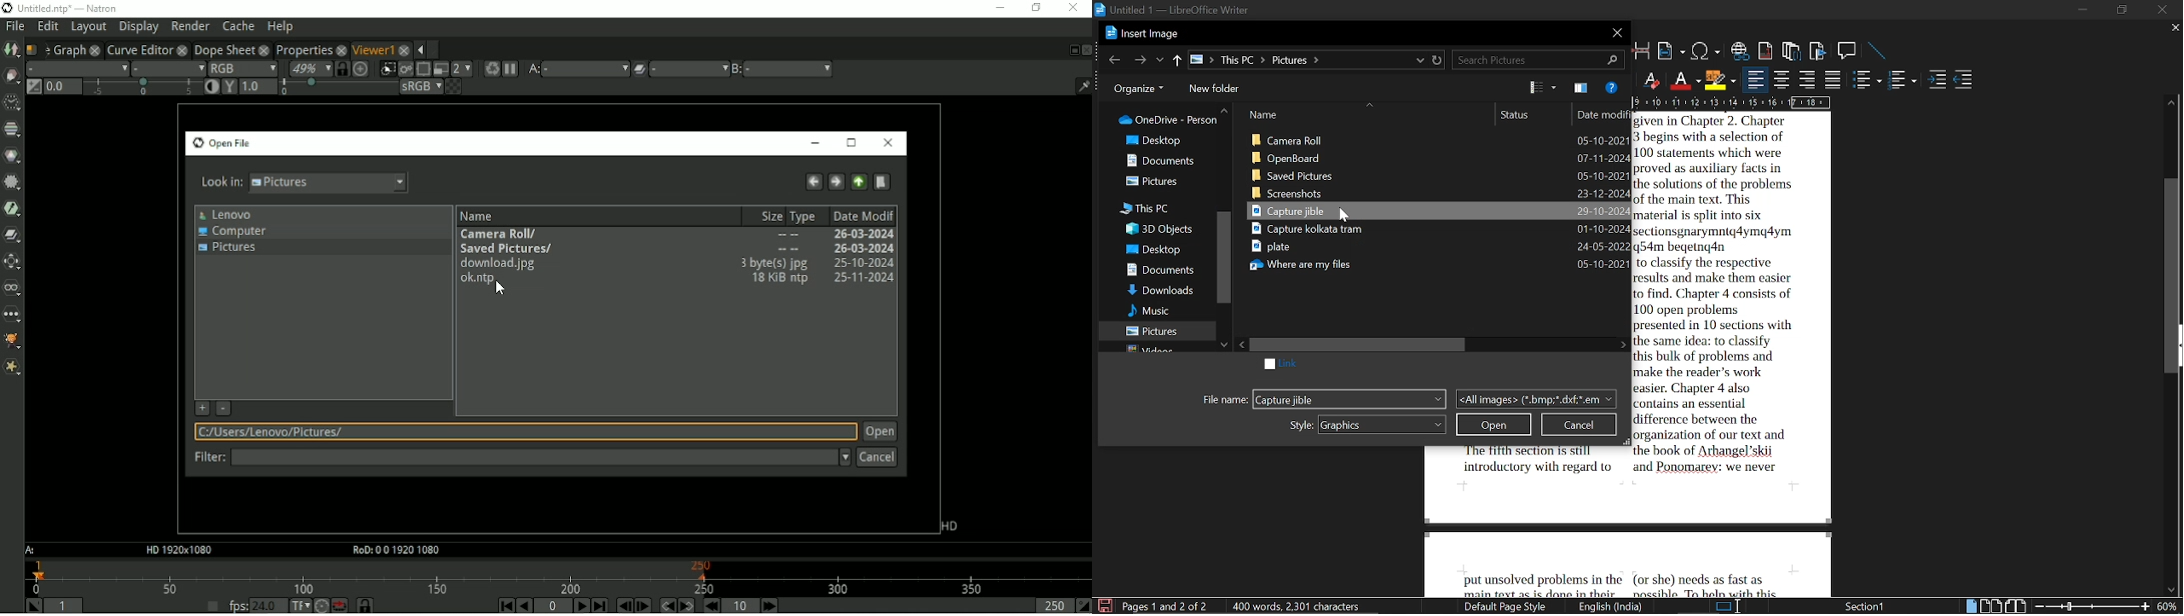  Describe the element at coordinates (1685, 80) in the screenshot. I see `text color` at that location.